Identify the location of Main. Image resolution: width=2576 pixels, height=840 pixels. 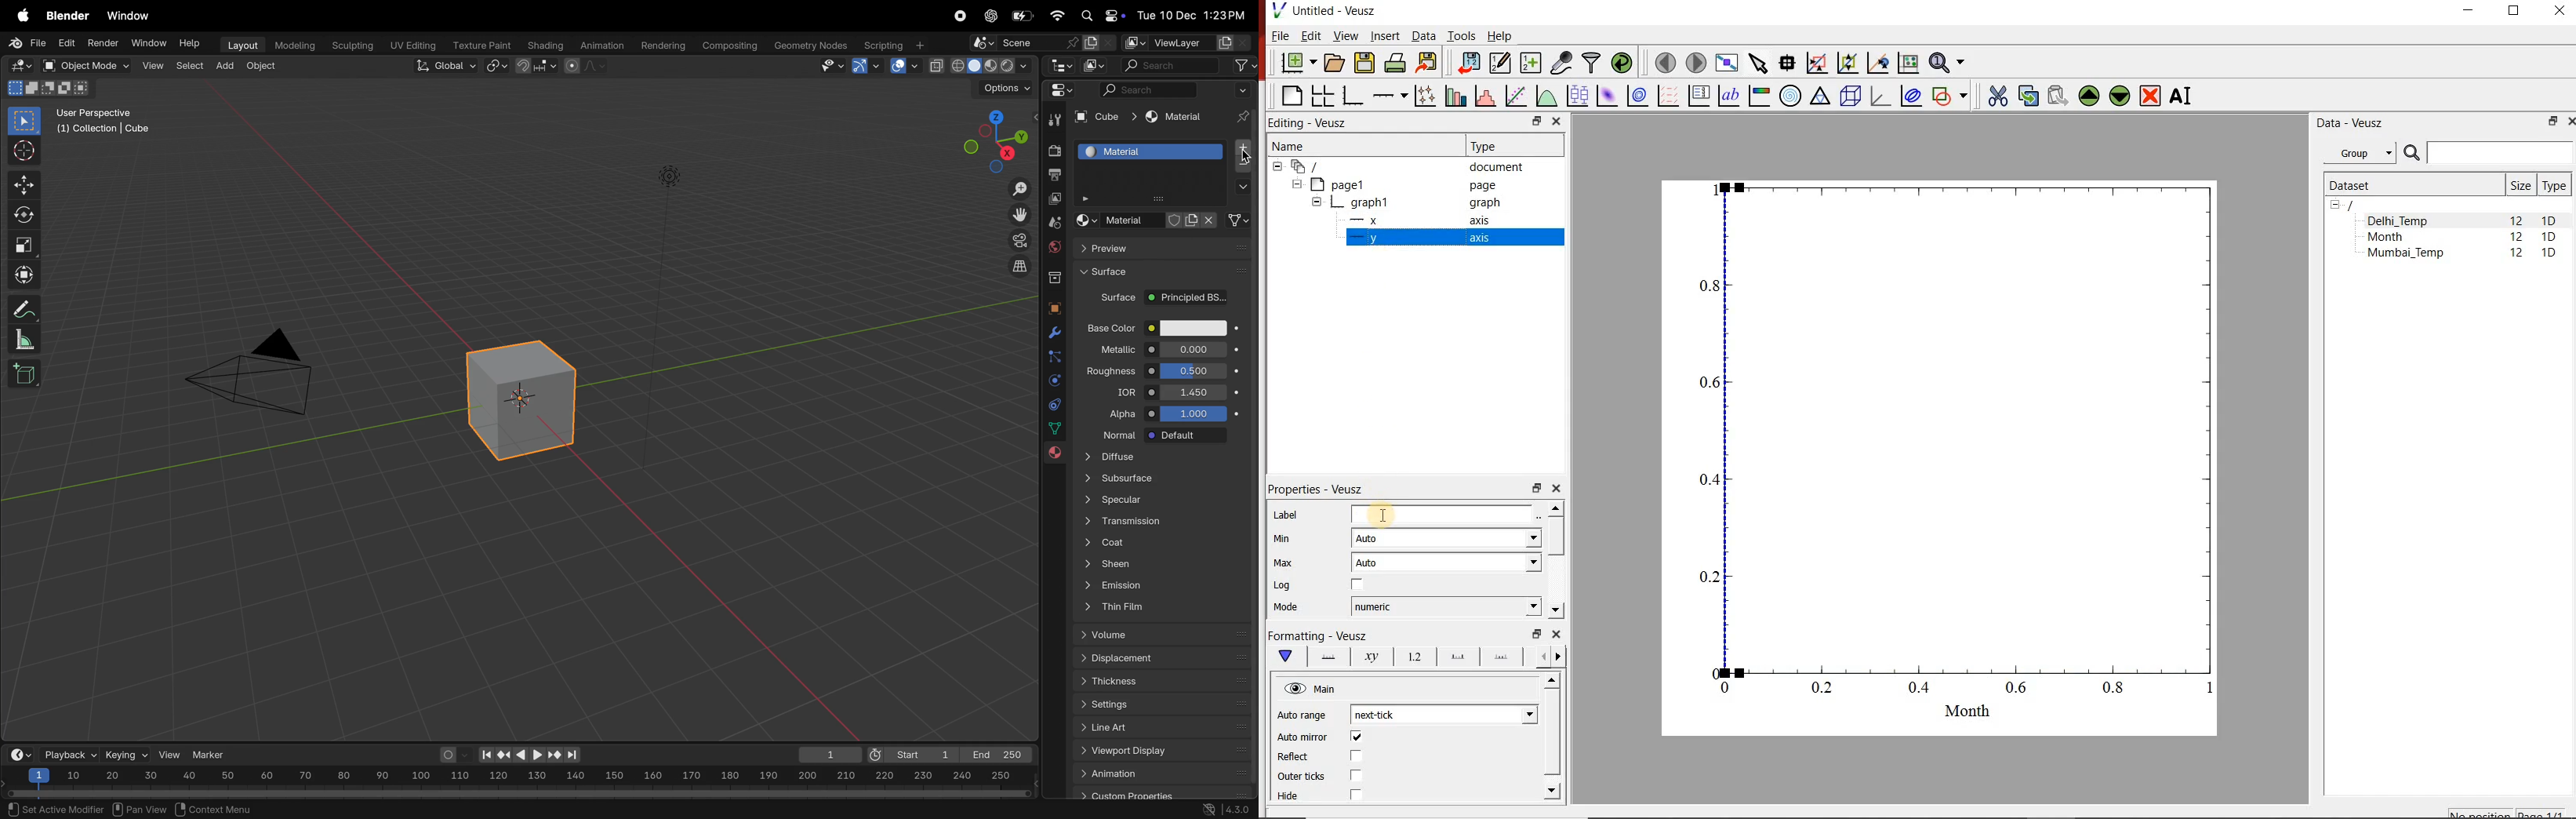
(1312, 689).